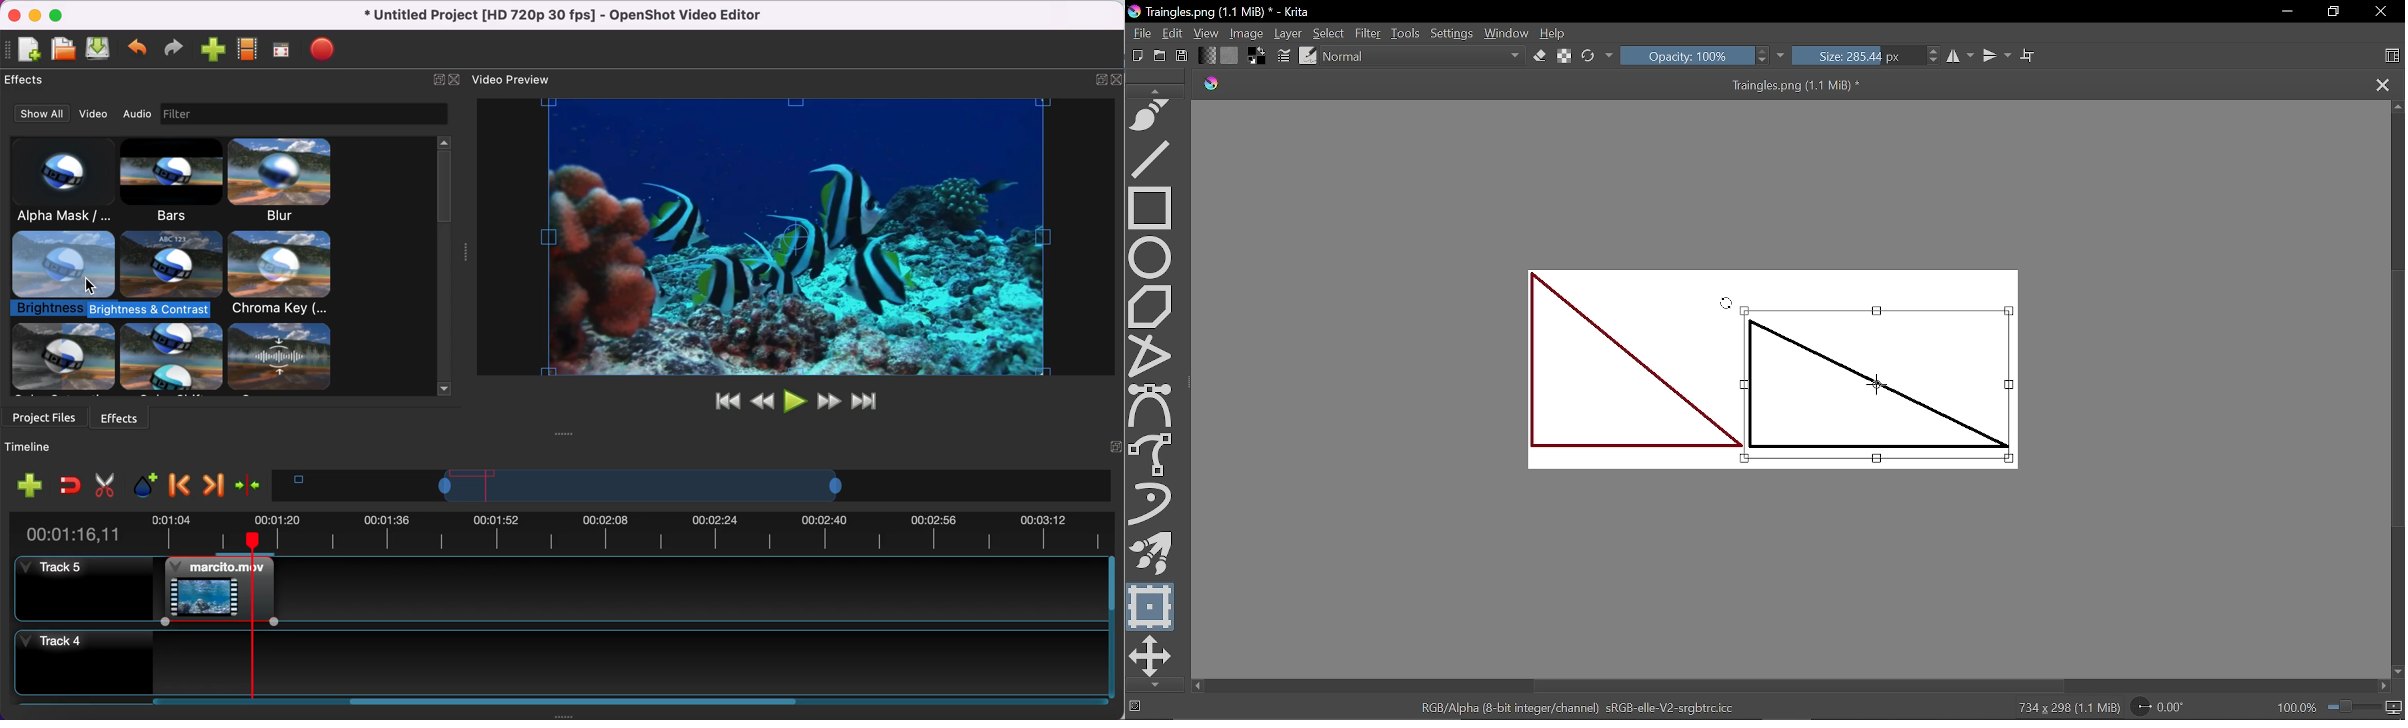 The width and height of the screenshot is (2408, 728). Describe the element at coordinates (283, 275) in the screenshot. I see `chroma key` at that location.